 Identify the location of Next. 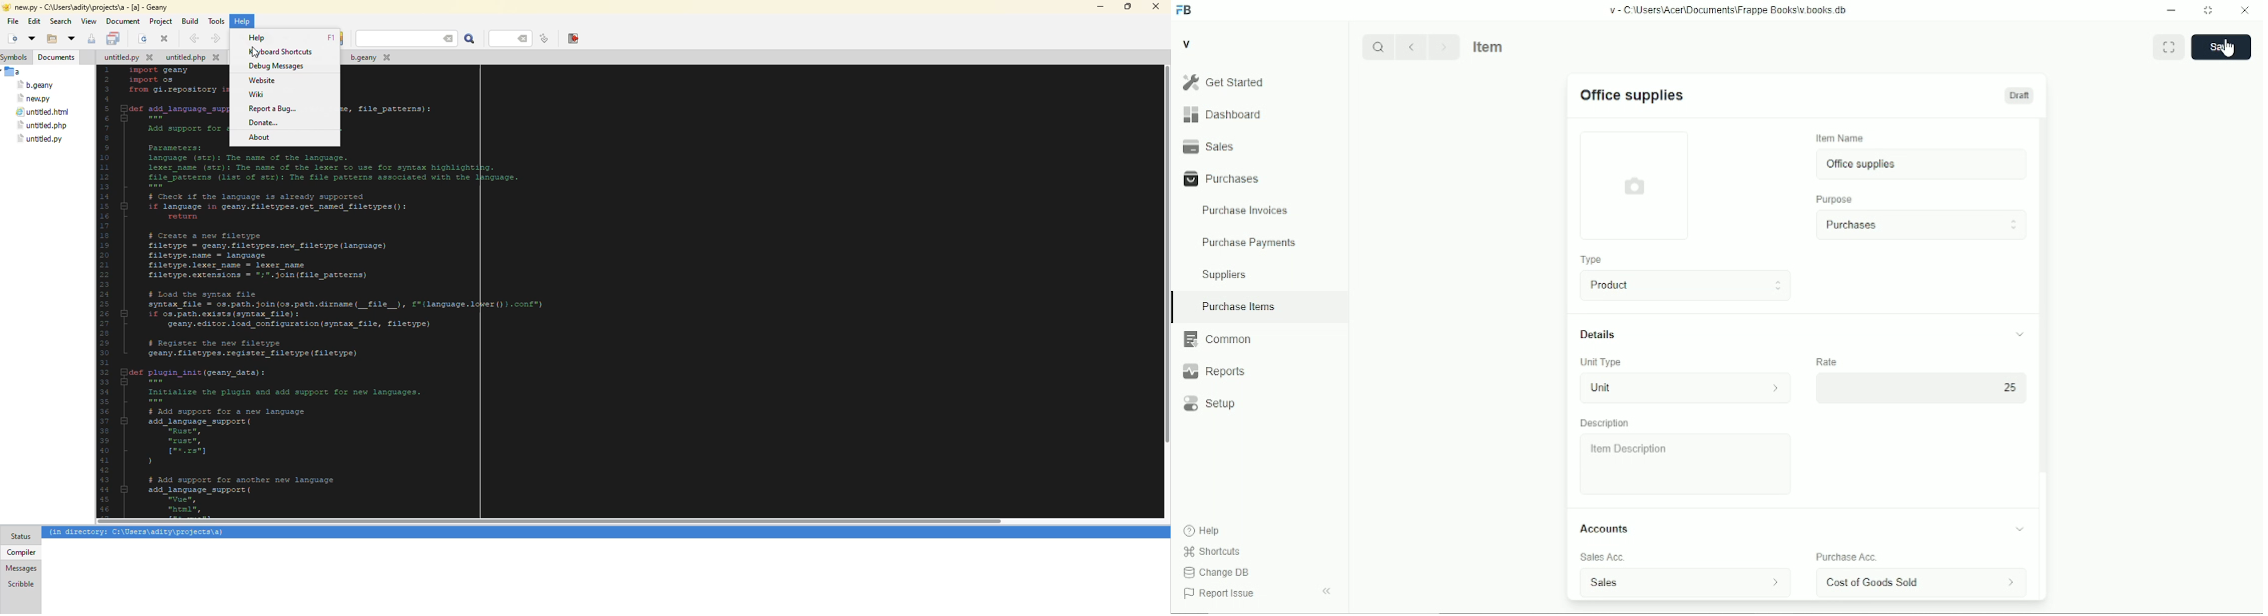
(1444, 46).